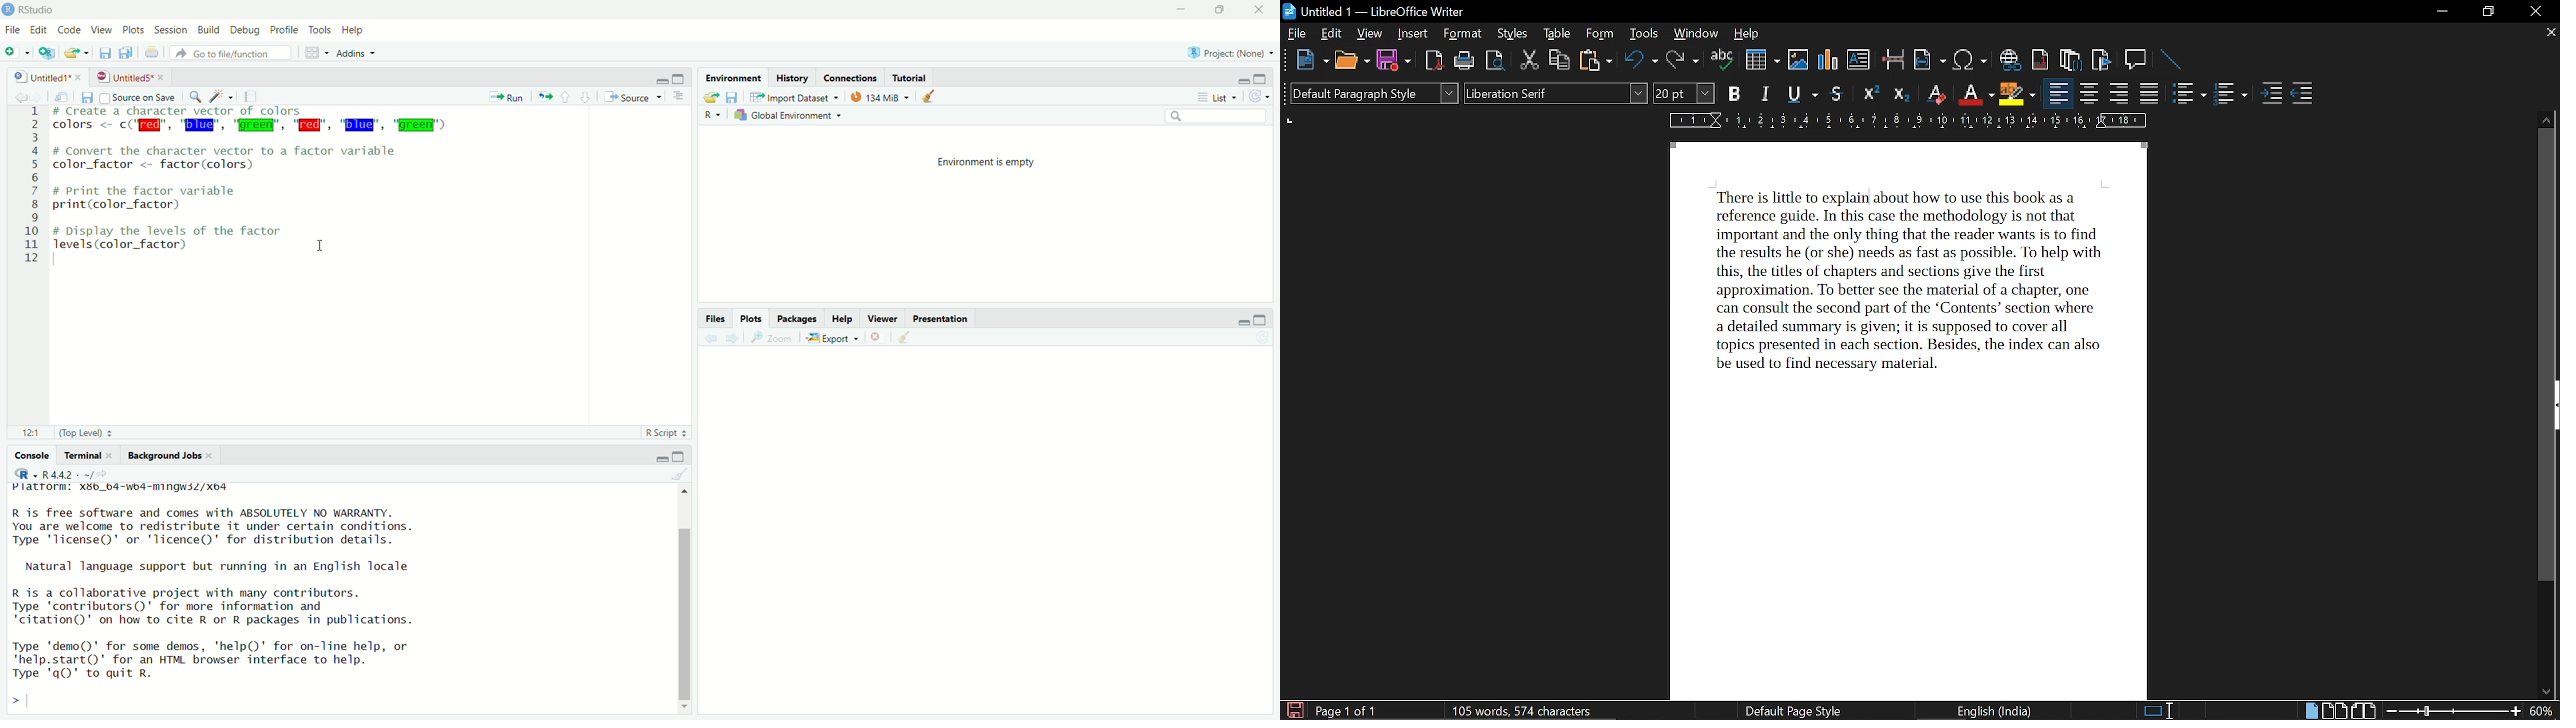  I want to click on save all open documents, so click(127, 54).